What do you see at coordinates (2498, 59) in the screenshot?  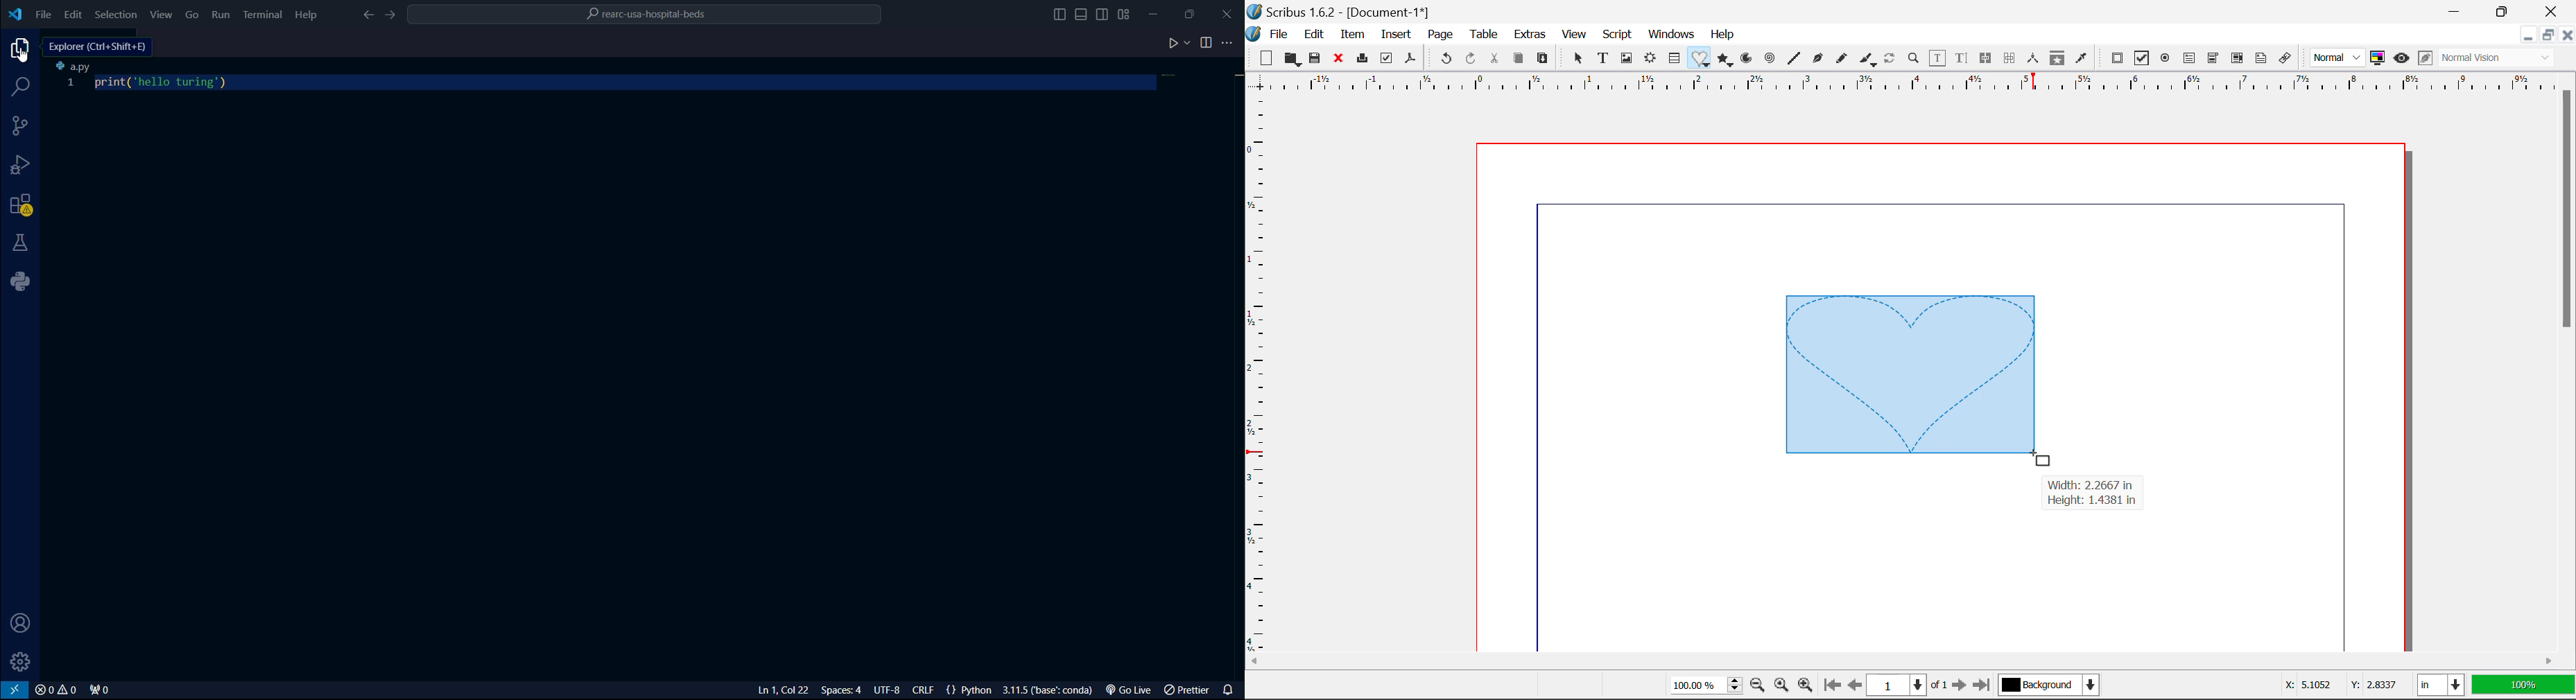 I see `Normal Vision` at bounding box center [2498, 59].